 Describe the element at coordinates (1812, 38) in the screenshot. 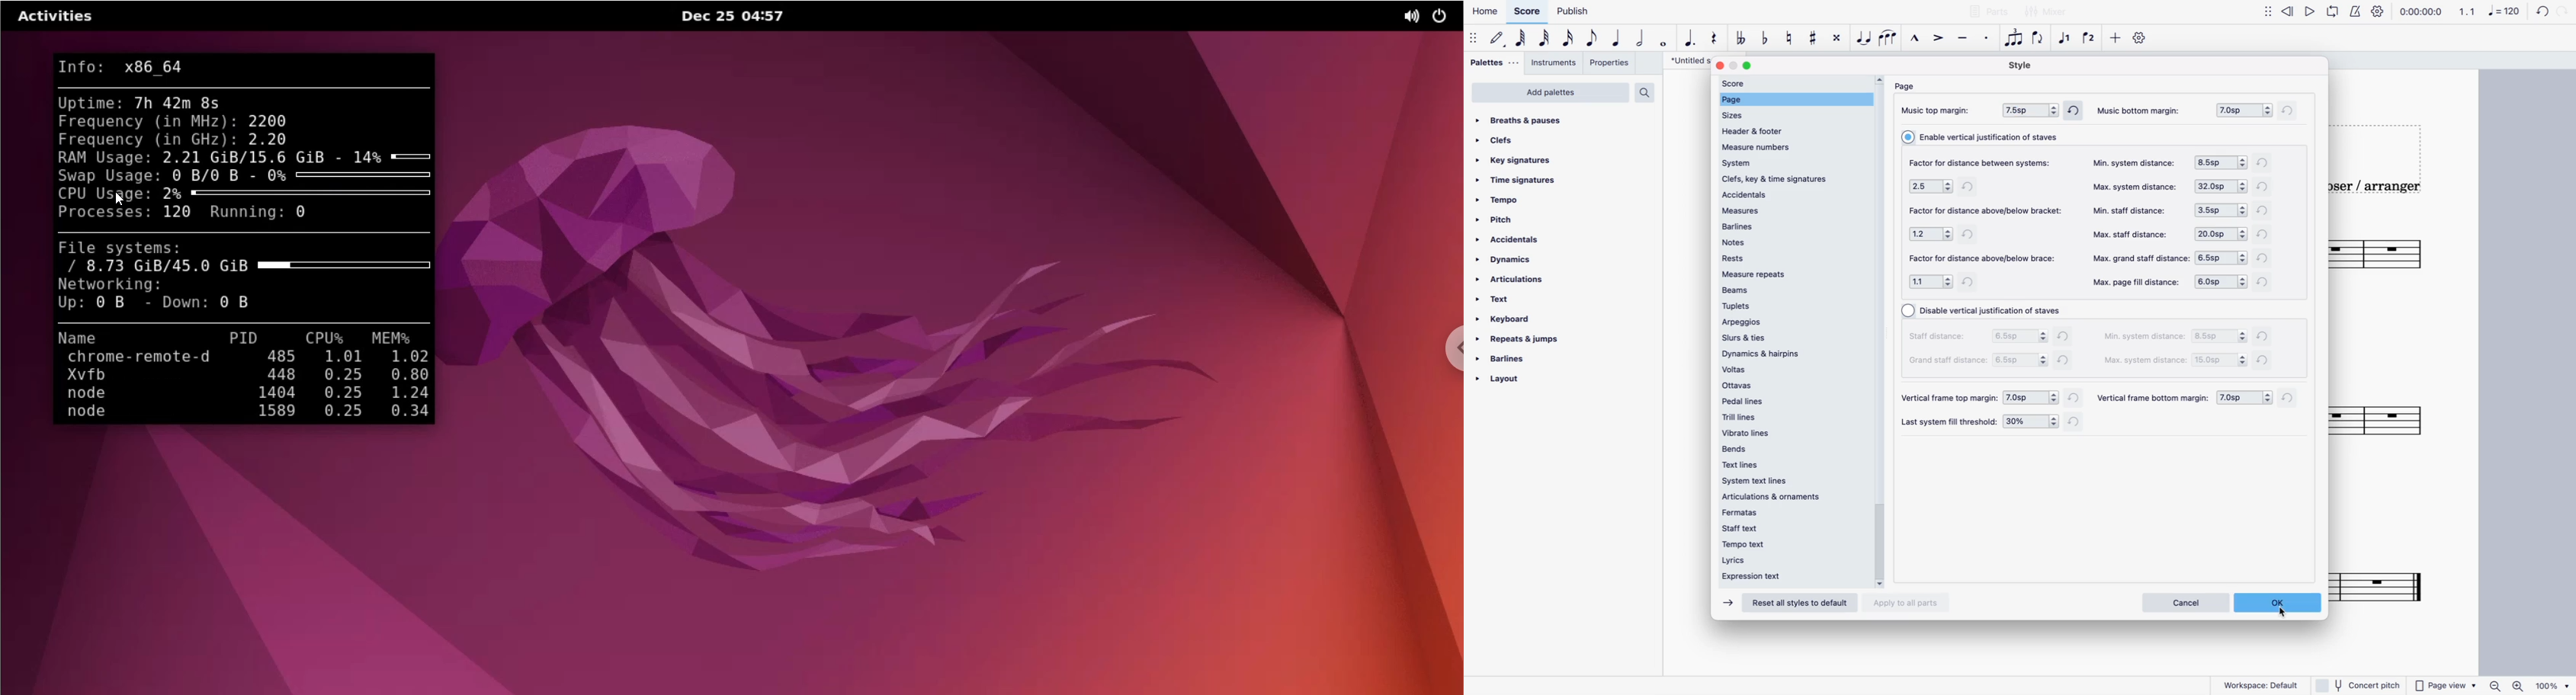

I see `toggle sharp` at that location.